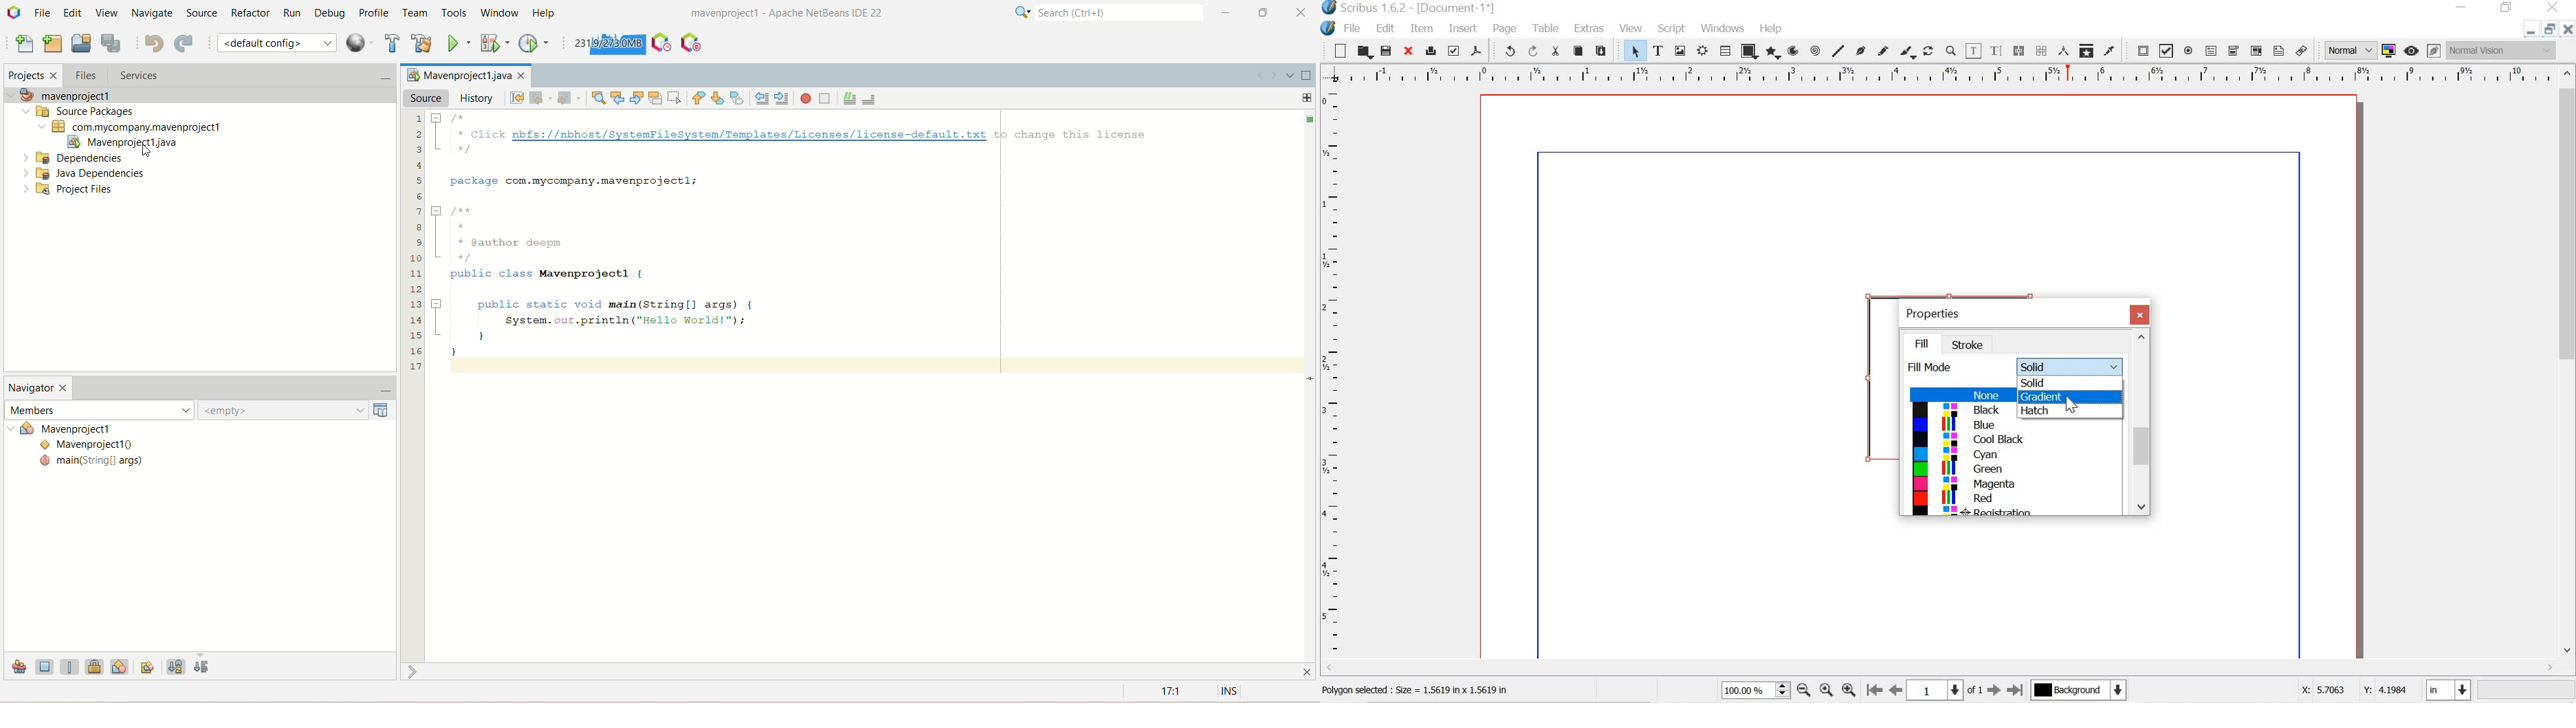  What do you see at coordinates (1421, 28) in the screenshot?
I see `item` at bounding box center [1421, 28].